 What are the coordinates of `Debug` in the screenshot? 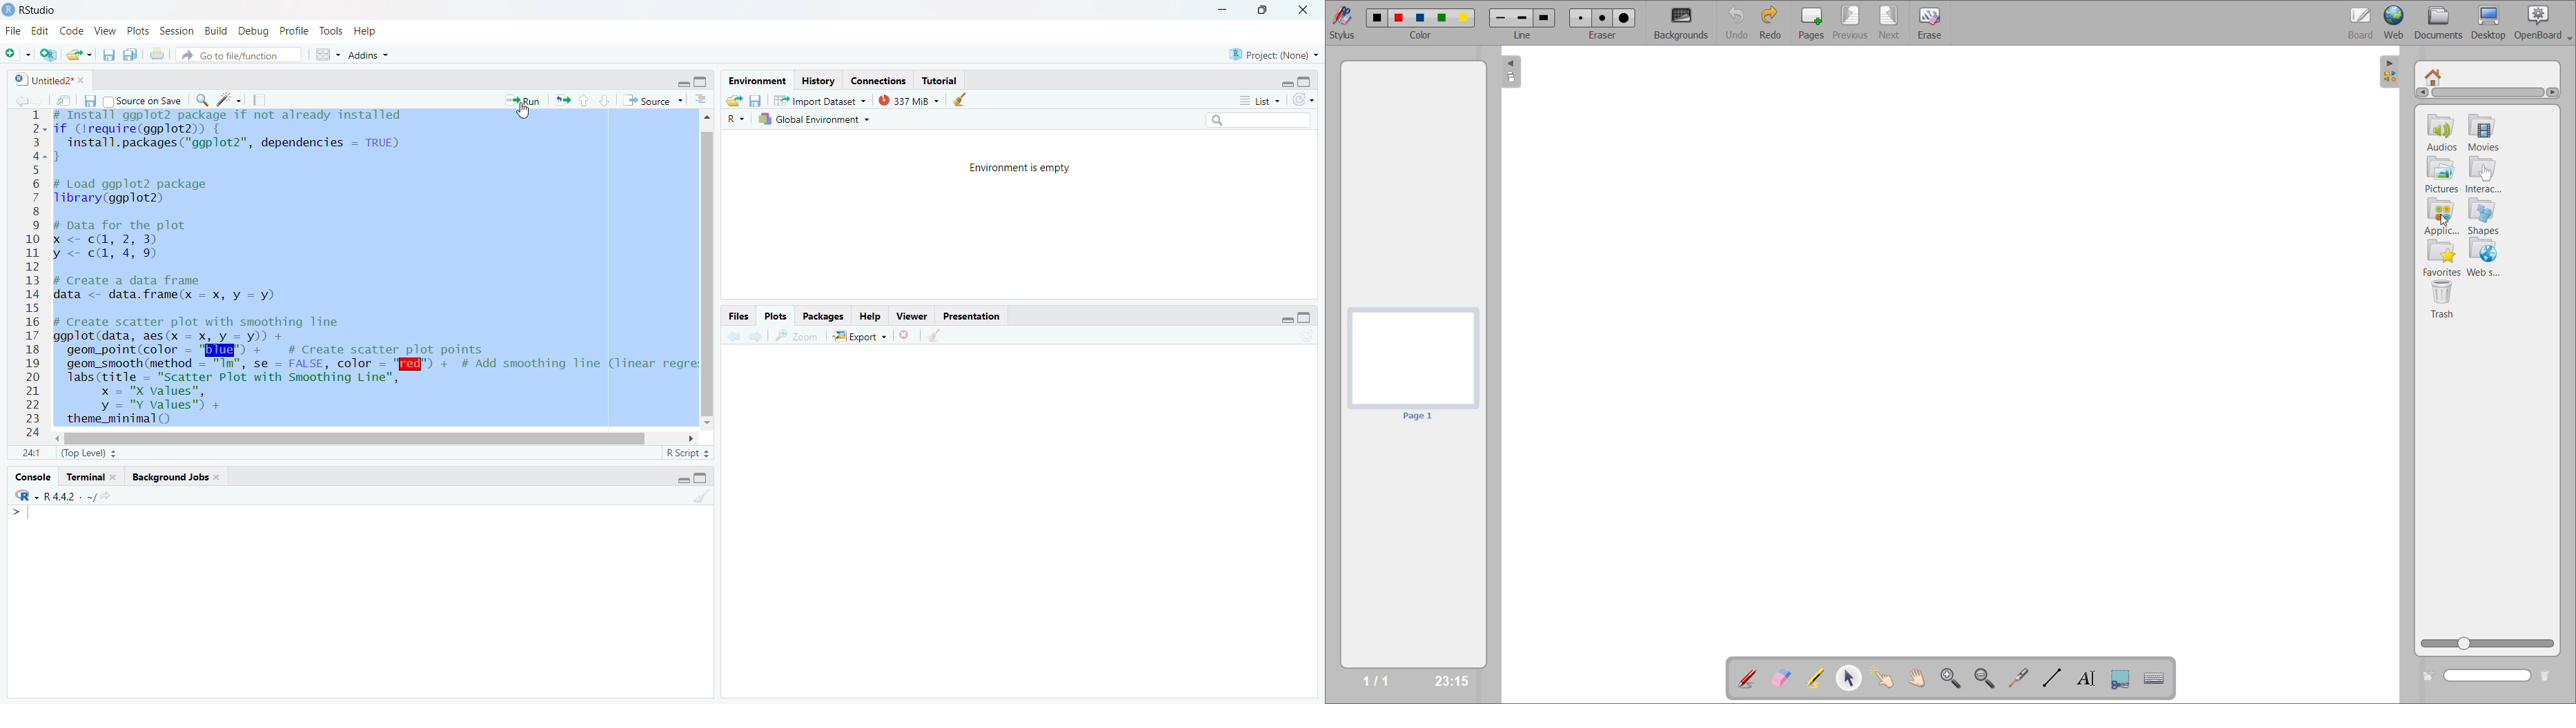 It's located at (253, 30).